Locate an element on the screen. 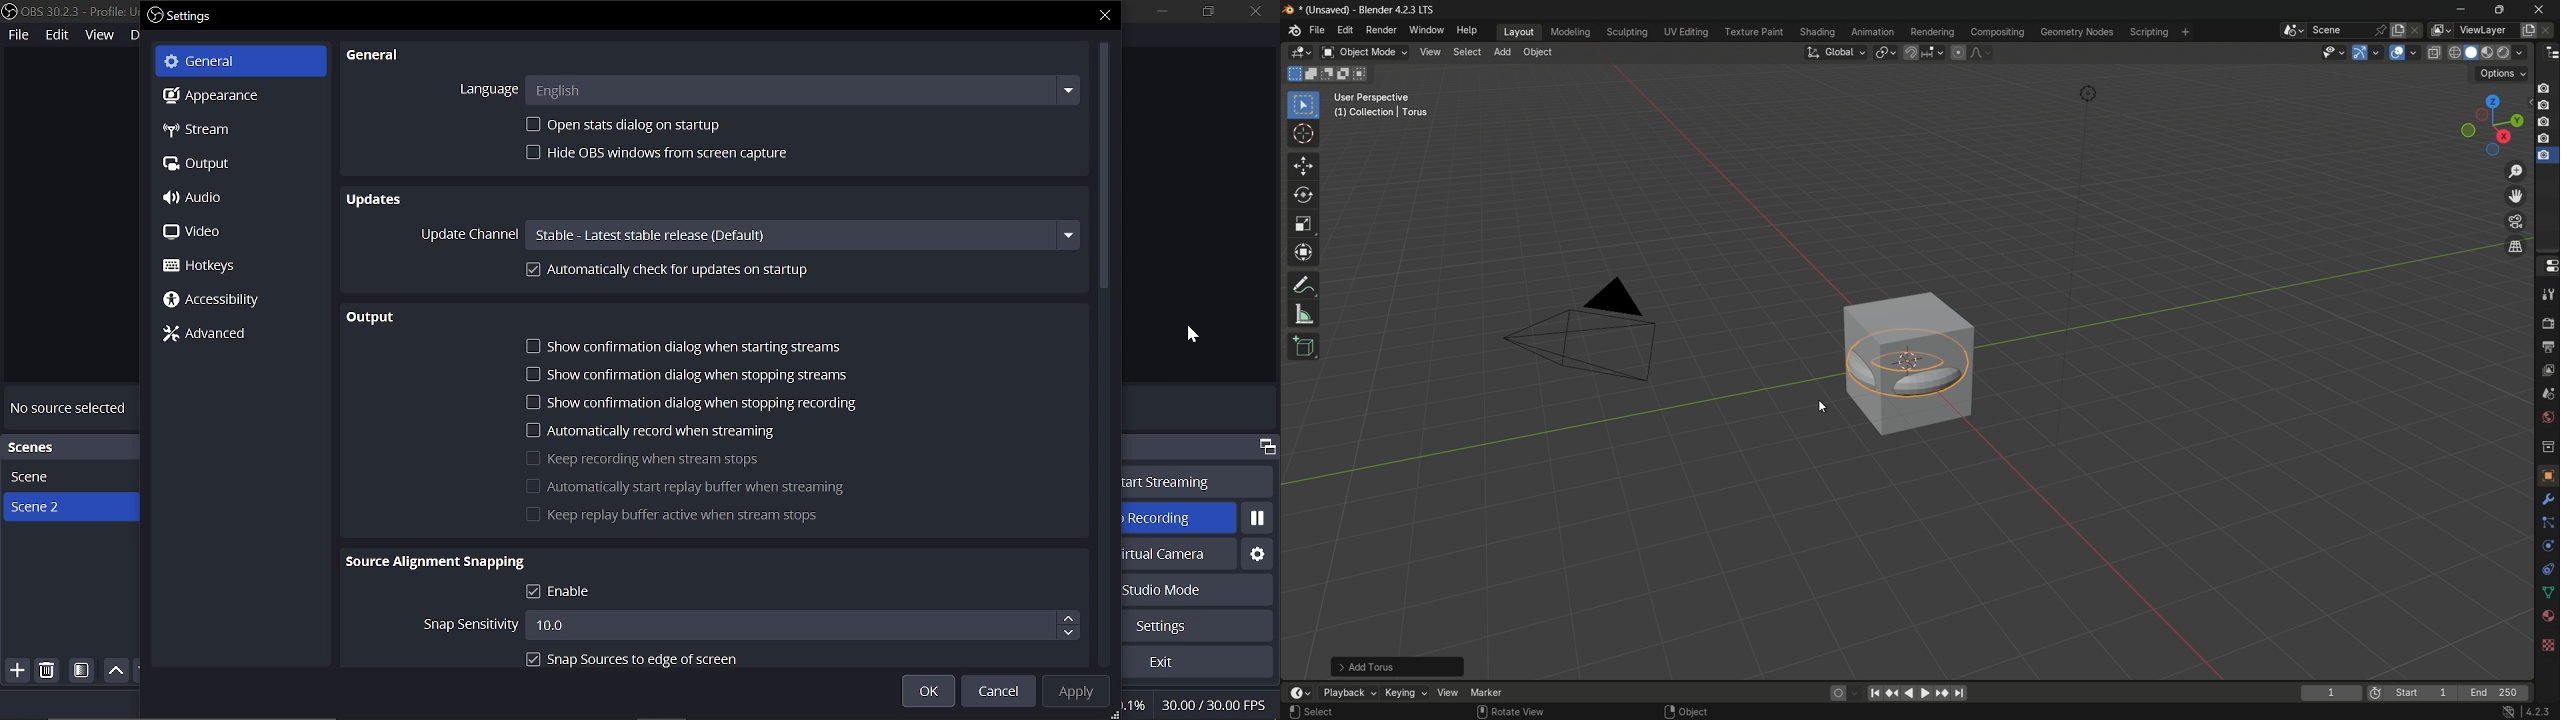  30.00/30.00 FPS is located at coordinates (1218, 705).